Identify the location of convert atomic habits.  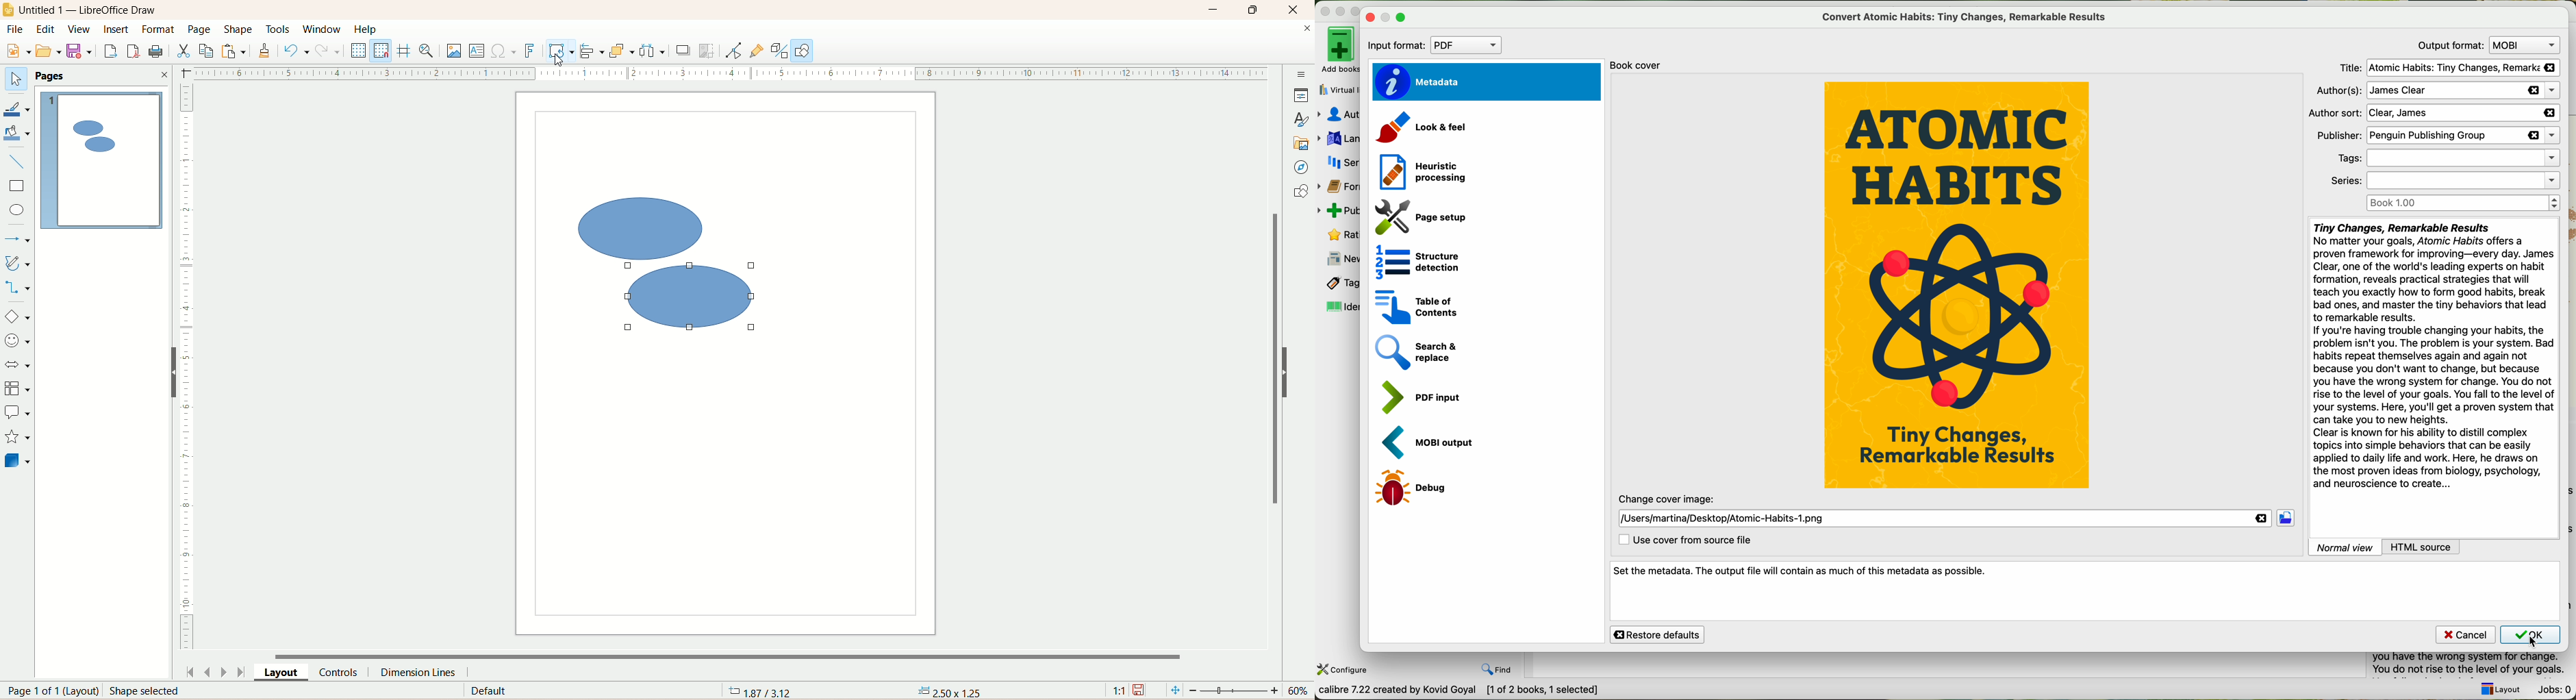
(1966, 17).